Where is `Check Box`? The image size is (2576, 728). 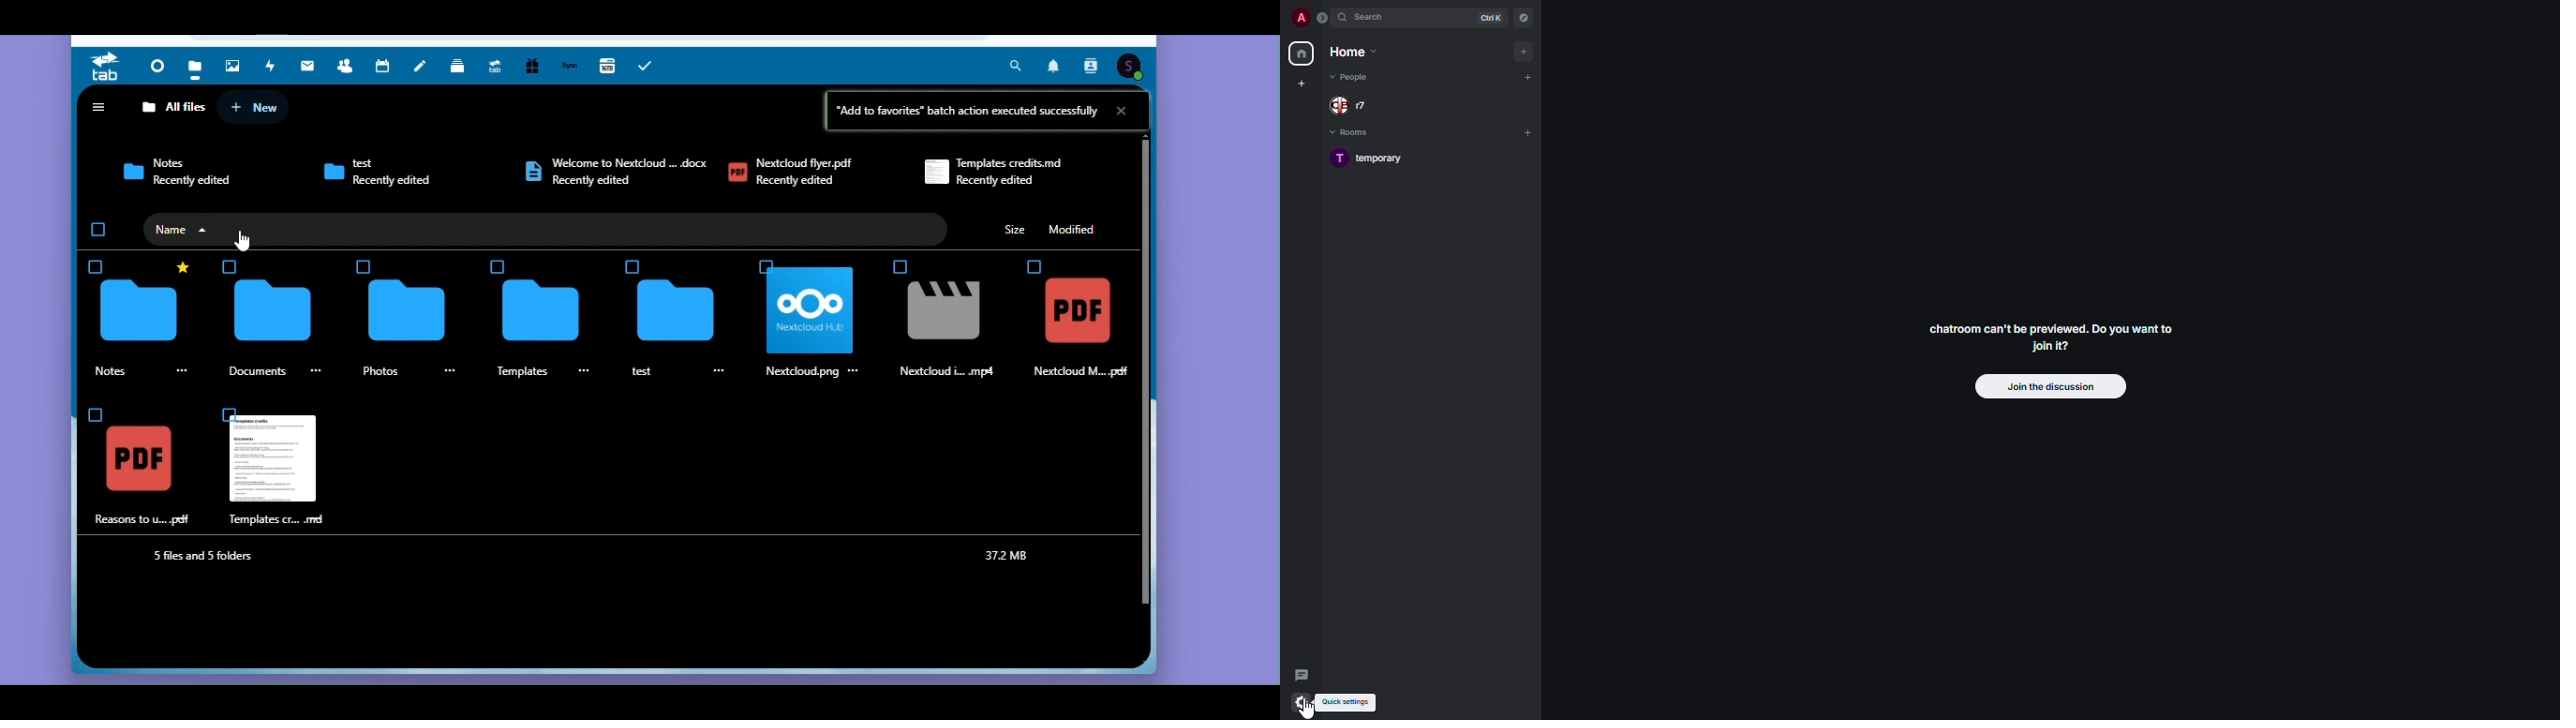 Check Box is located at coordinates (363, 266).